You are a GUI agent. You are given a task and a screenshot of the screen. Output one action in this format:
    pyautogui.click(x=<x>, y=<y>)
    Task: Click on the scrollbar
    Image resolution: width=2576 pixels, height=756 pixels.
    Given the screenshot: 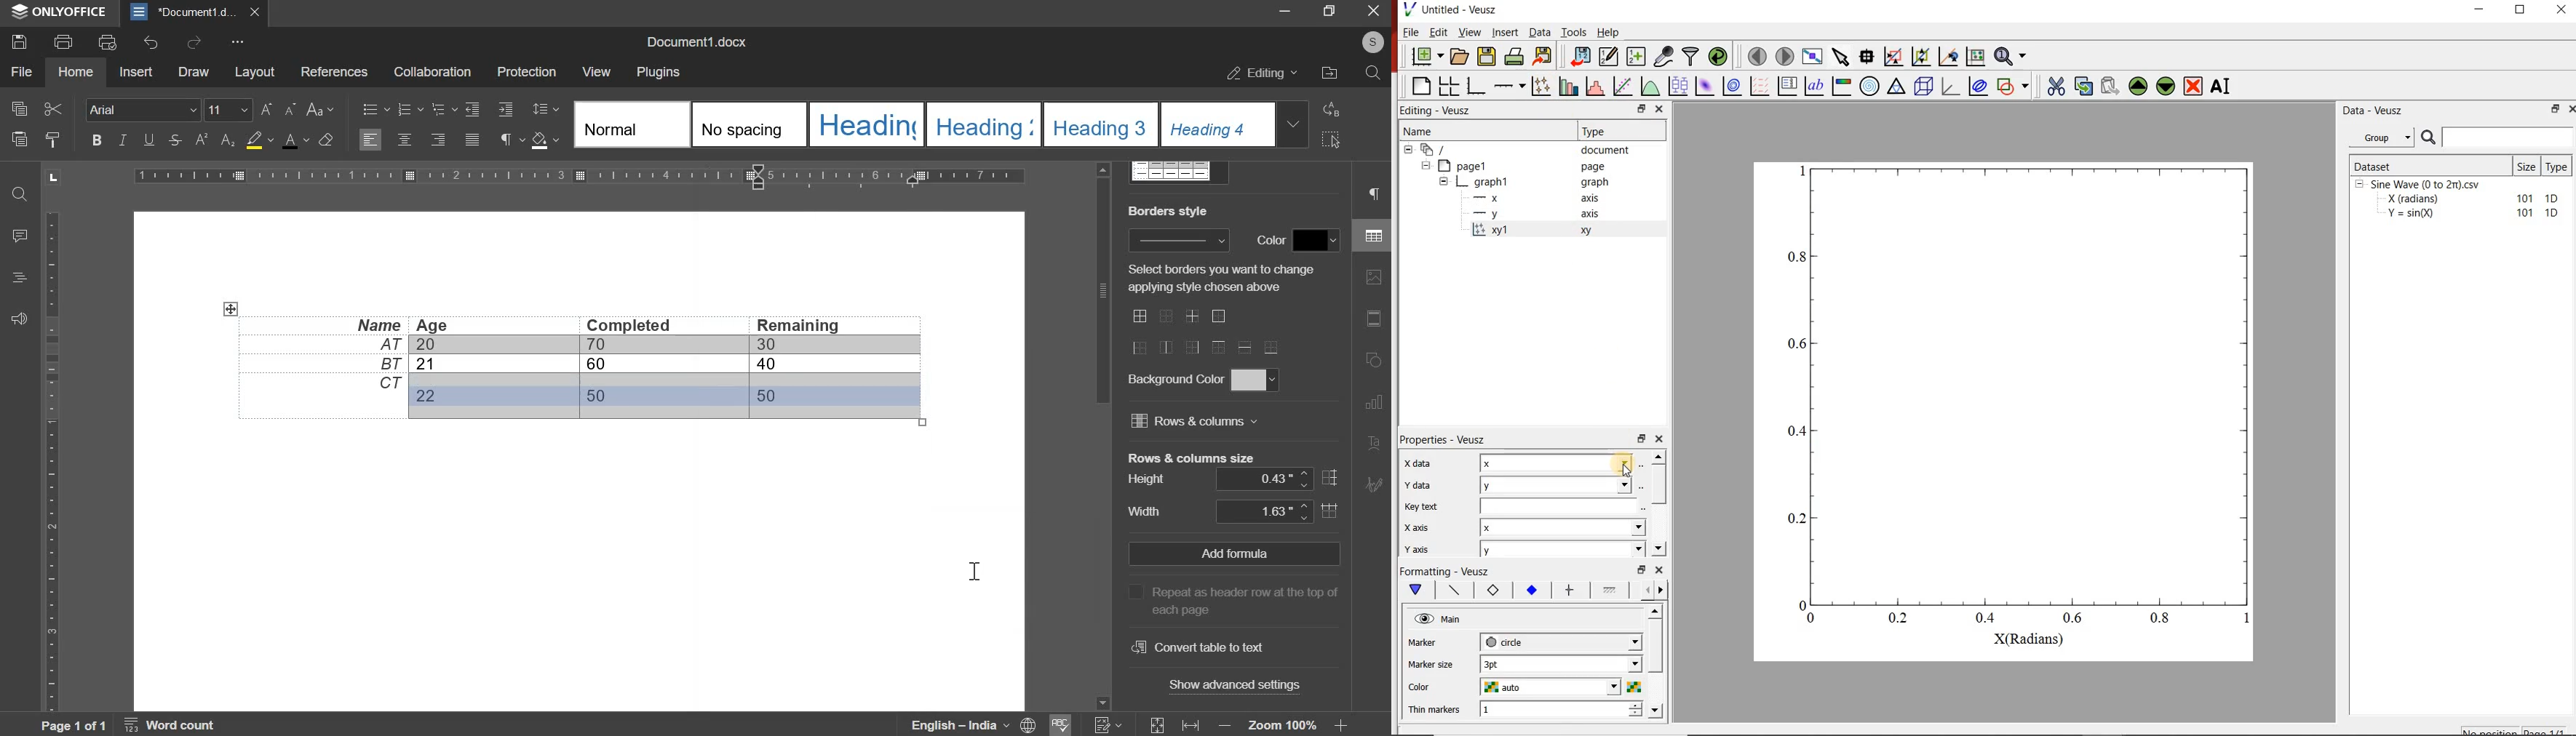 What is the action you would take?
    pyautogui.click(x=1659, y=485)
    